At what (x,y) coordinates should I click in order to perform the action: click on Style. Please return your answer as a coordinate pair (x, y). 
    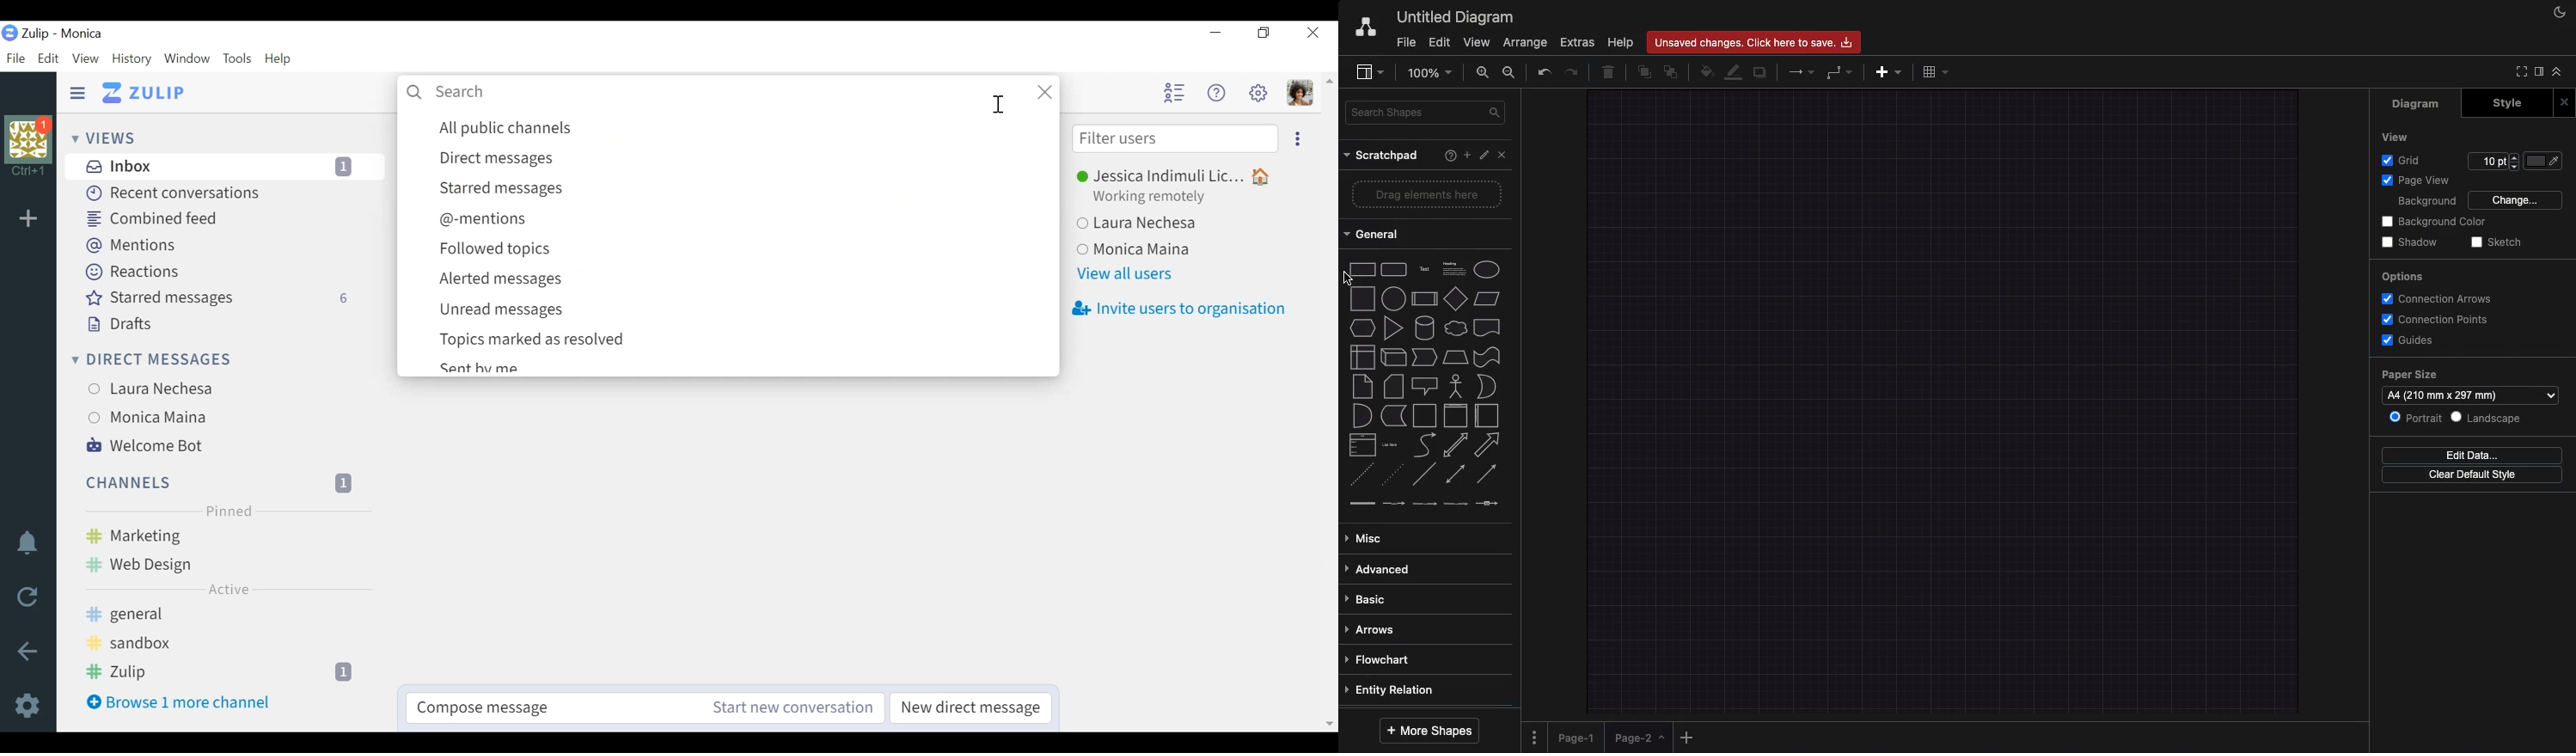
    Looking at the image, I should click on (2504, 103).